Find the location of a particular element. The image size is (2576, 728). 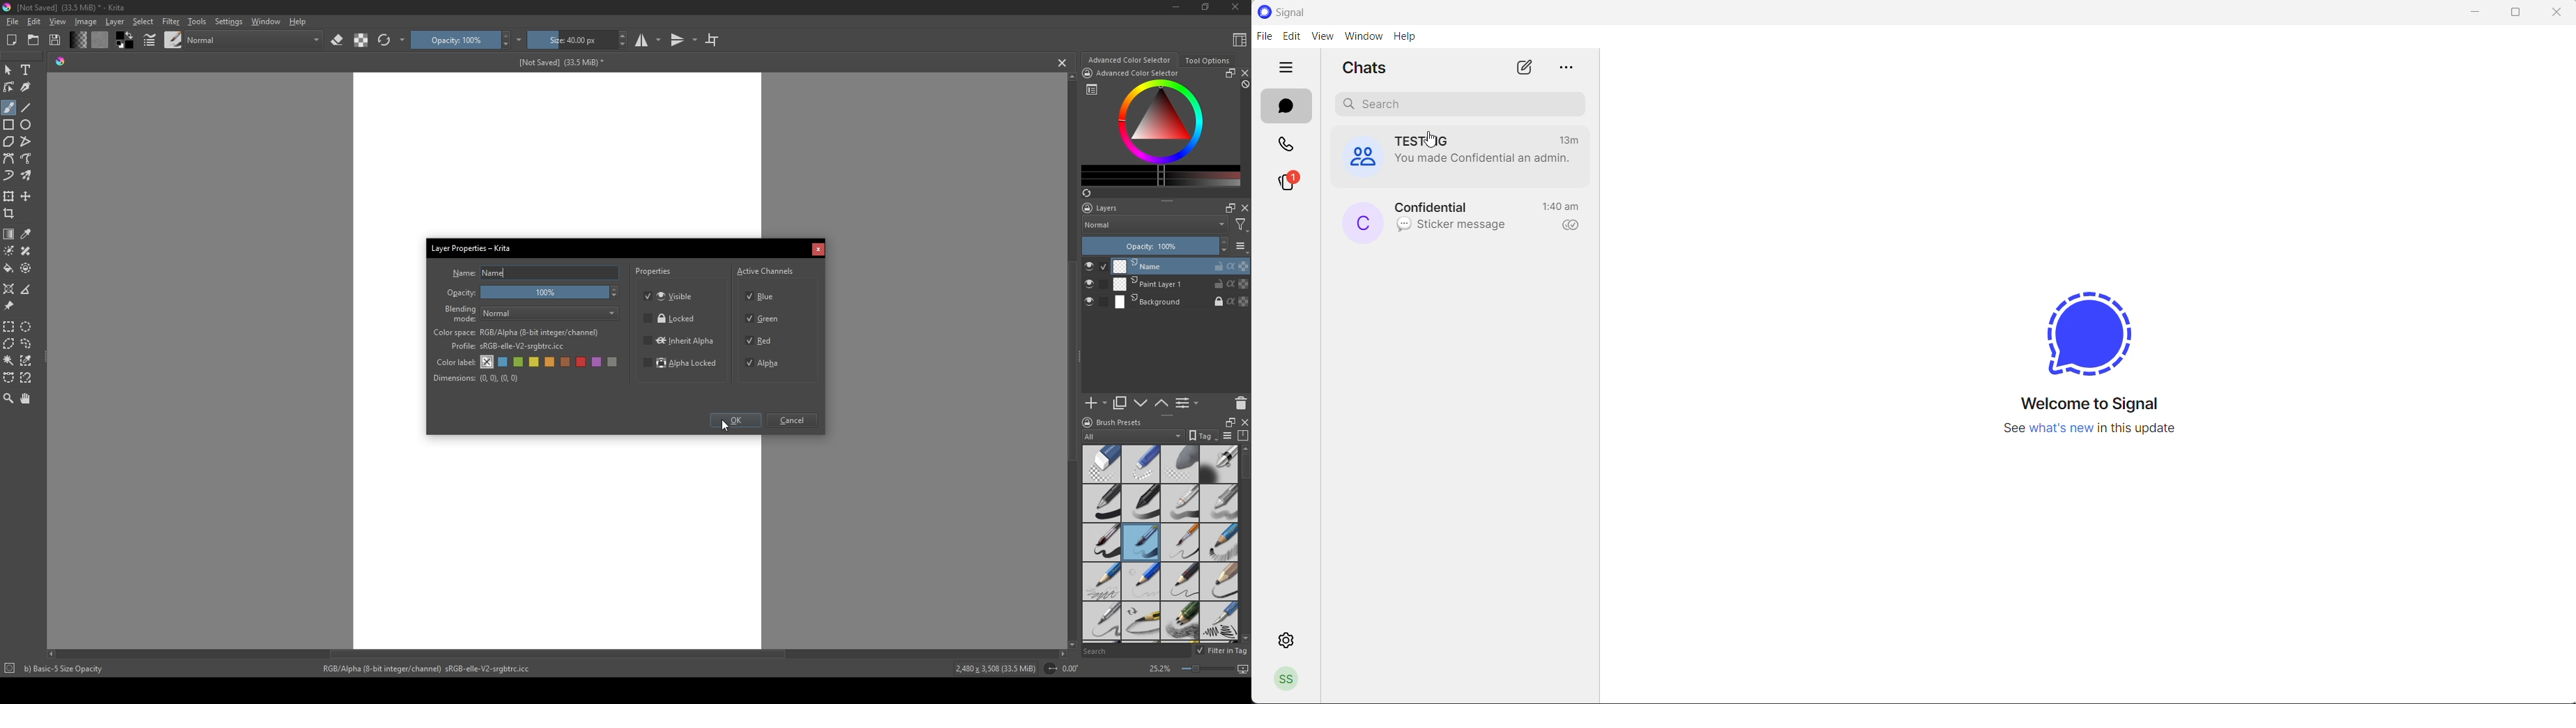

chats is located at coordinates (1288, 105).